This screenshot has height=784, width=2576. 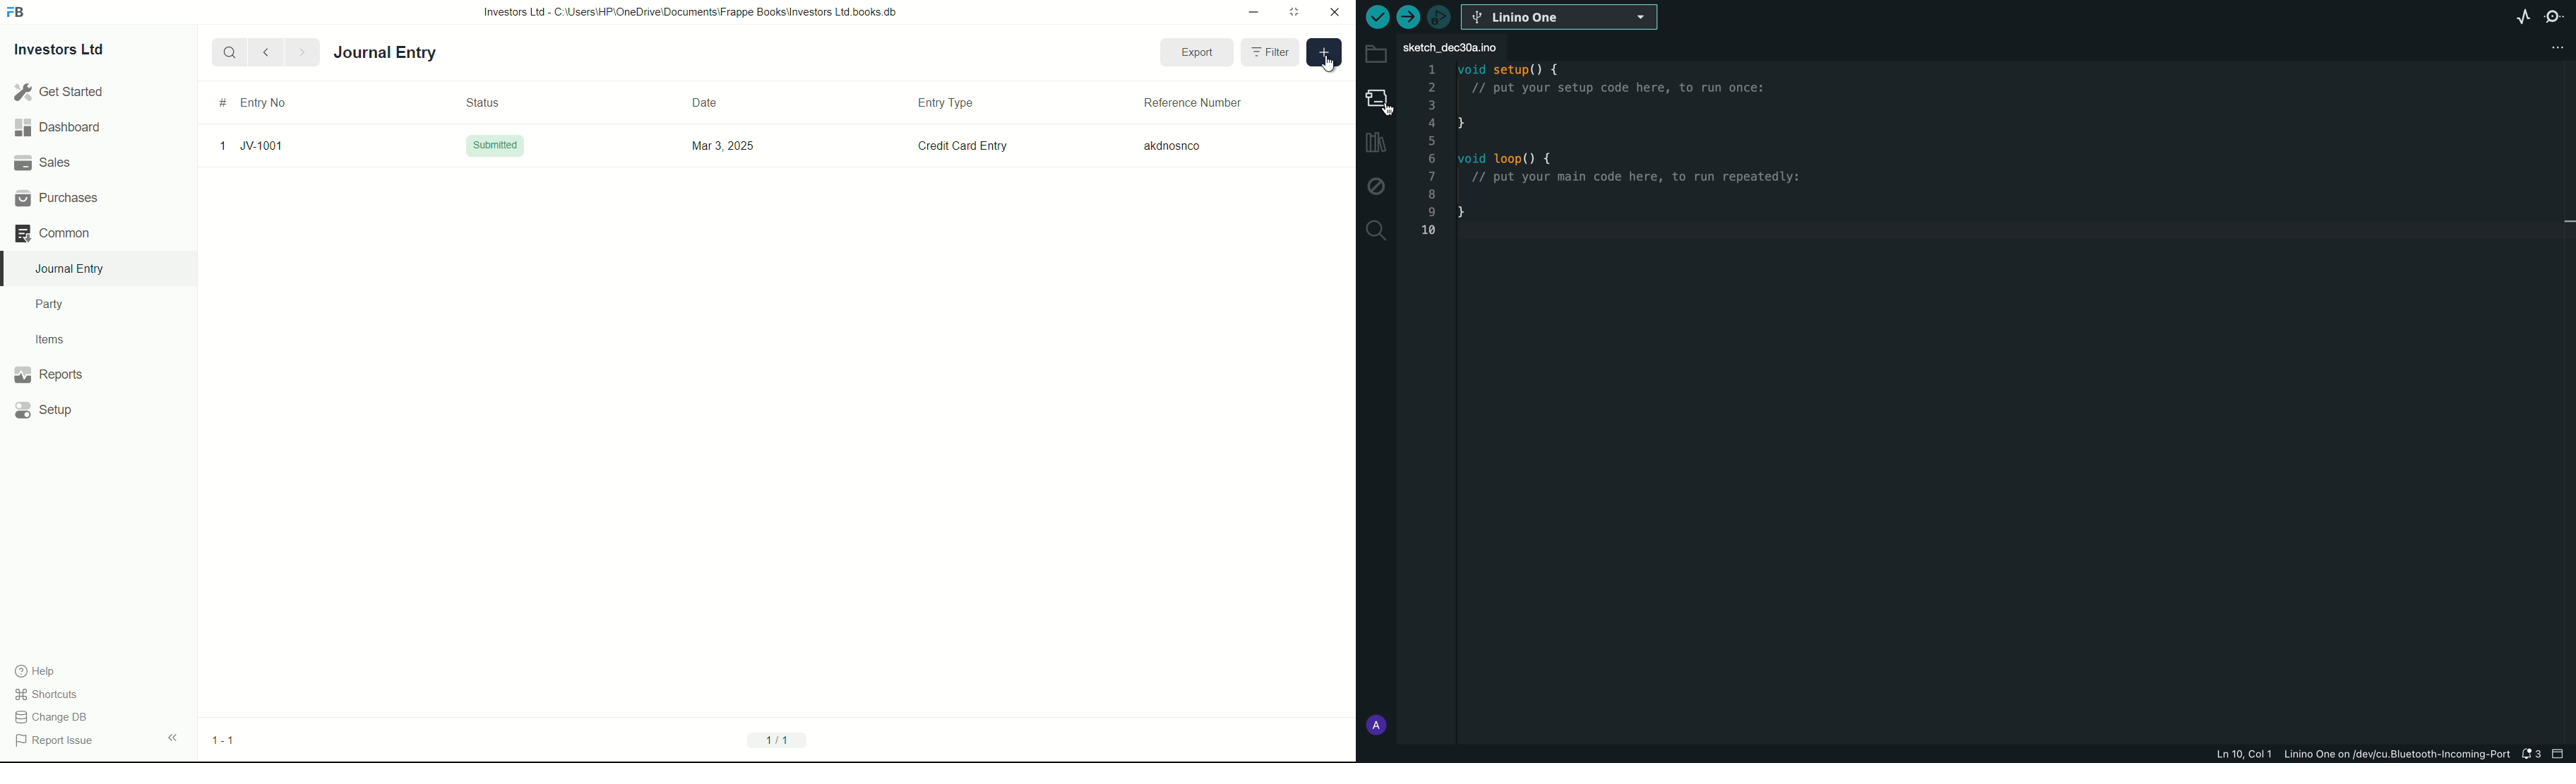 What do you see at coordinates (498, 146) in the screenshot?
I see `Submitted` at bounding box center [498, 146].